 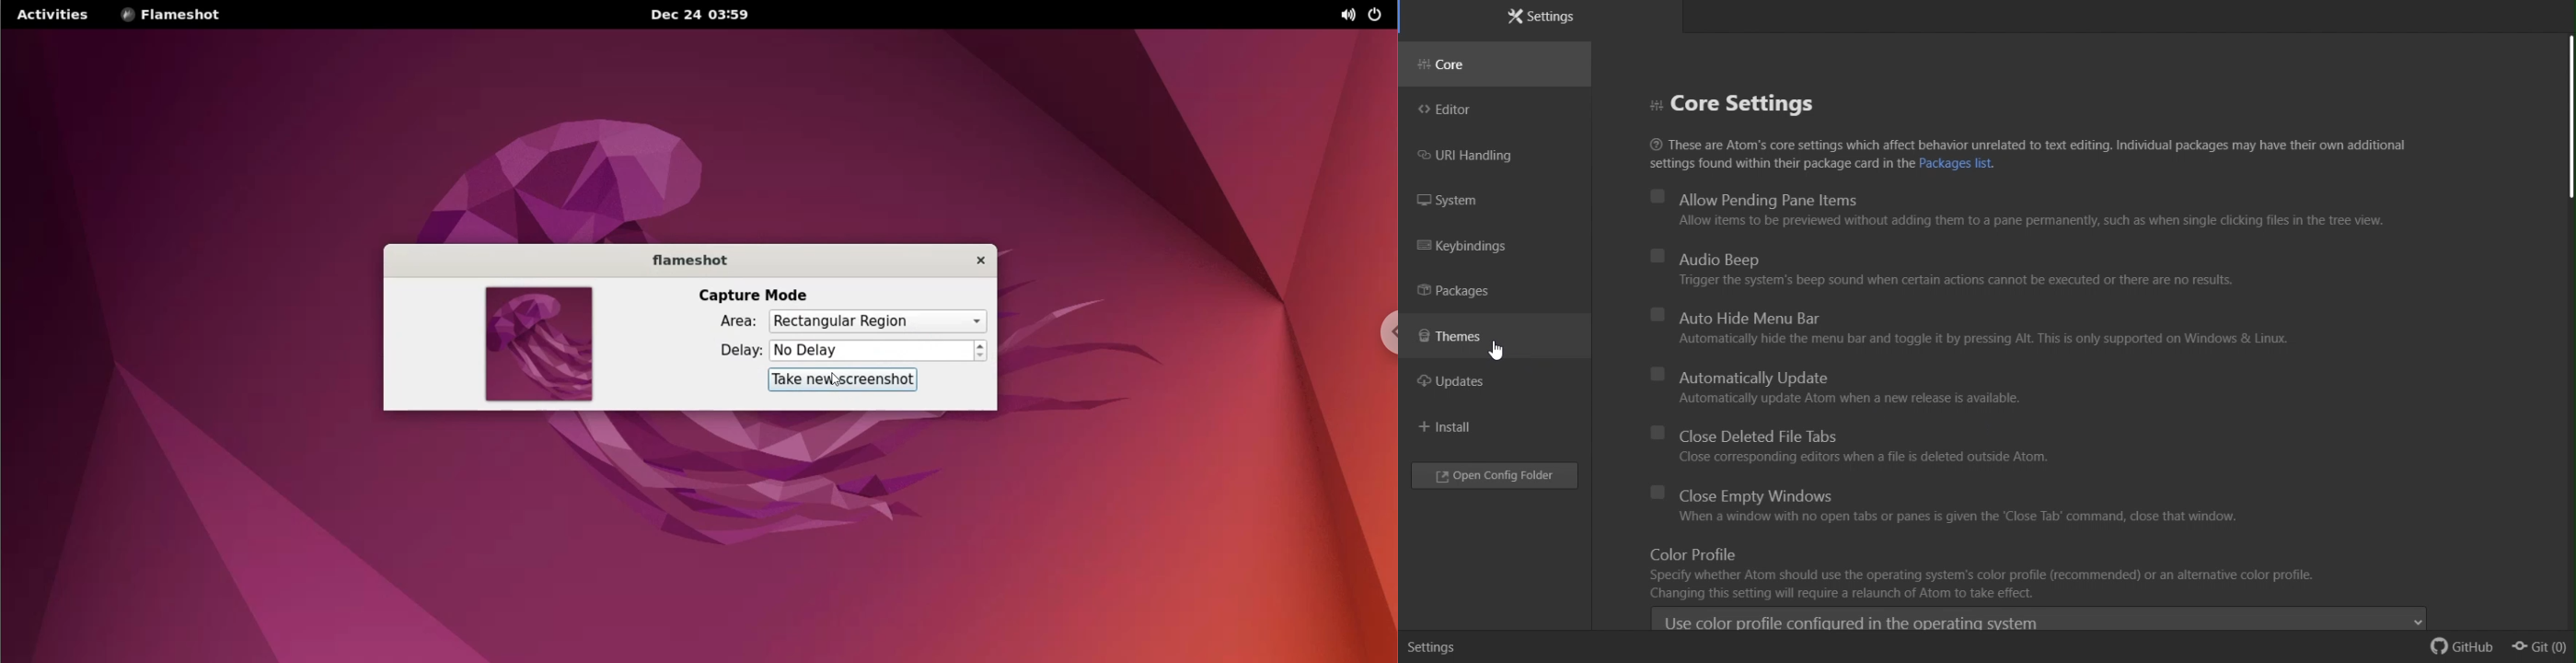 What do you see at coordinates (1958, 164) in the screenshot?
I see `hyperlink` at bounding box center [1958, 164].